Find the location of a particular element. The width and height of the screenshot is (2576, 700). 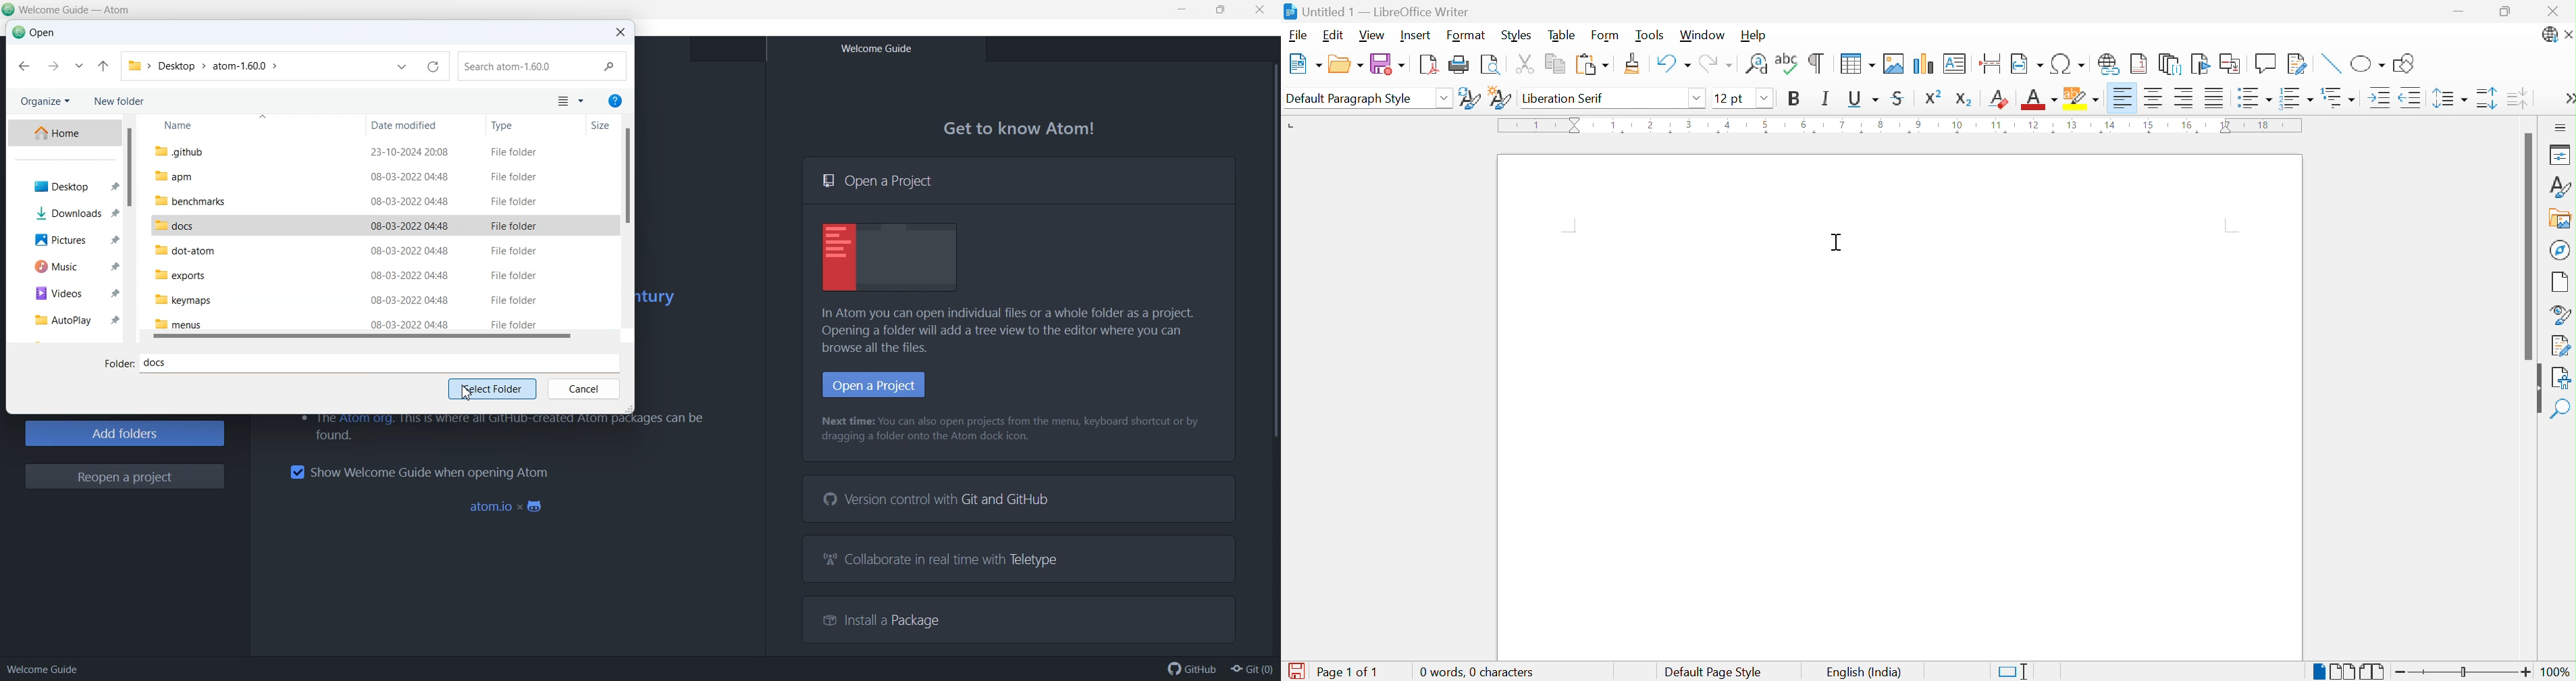

View is located at coordinates (1373, 37).